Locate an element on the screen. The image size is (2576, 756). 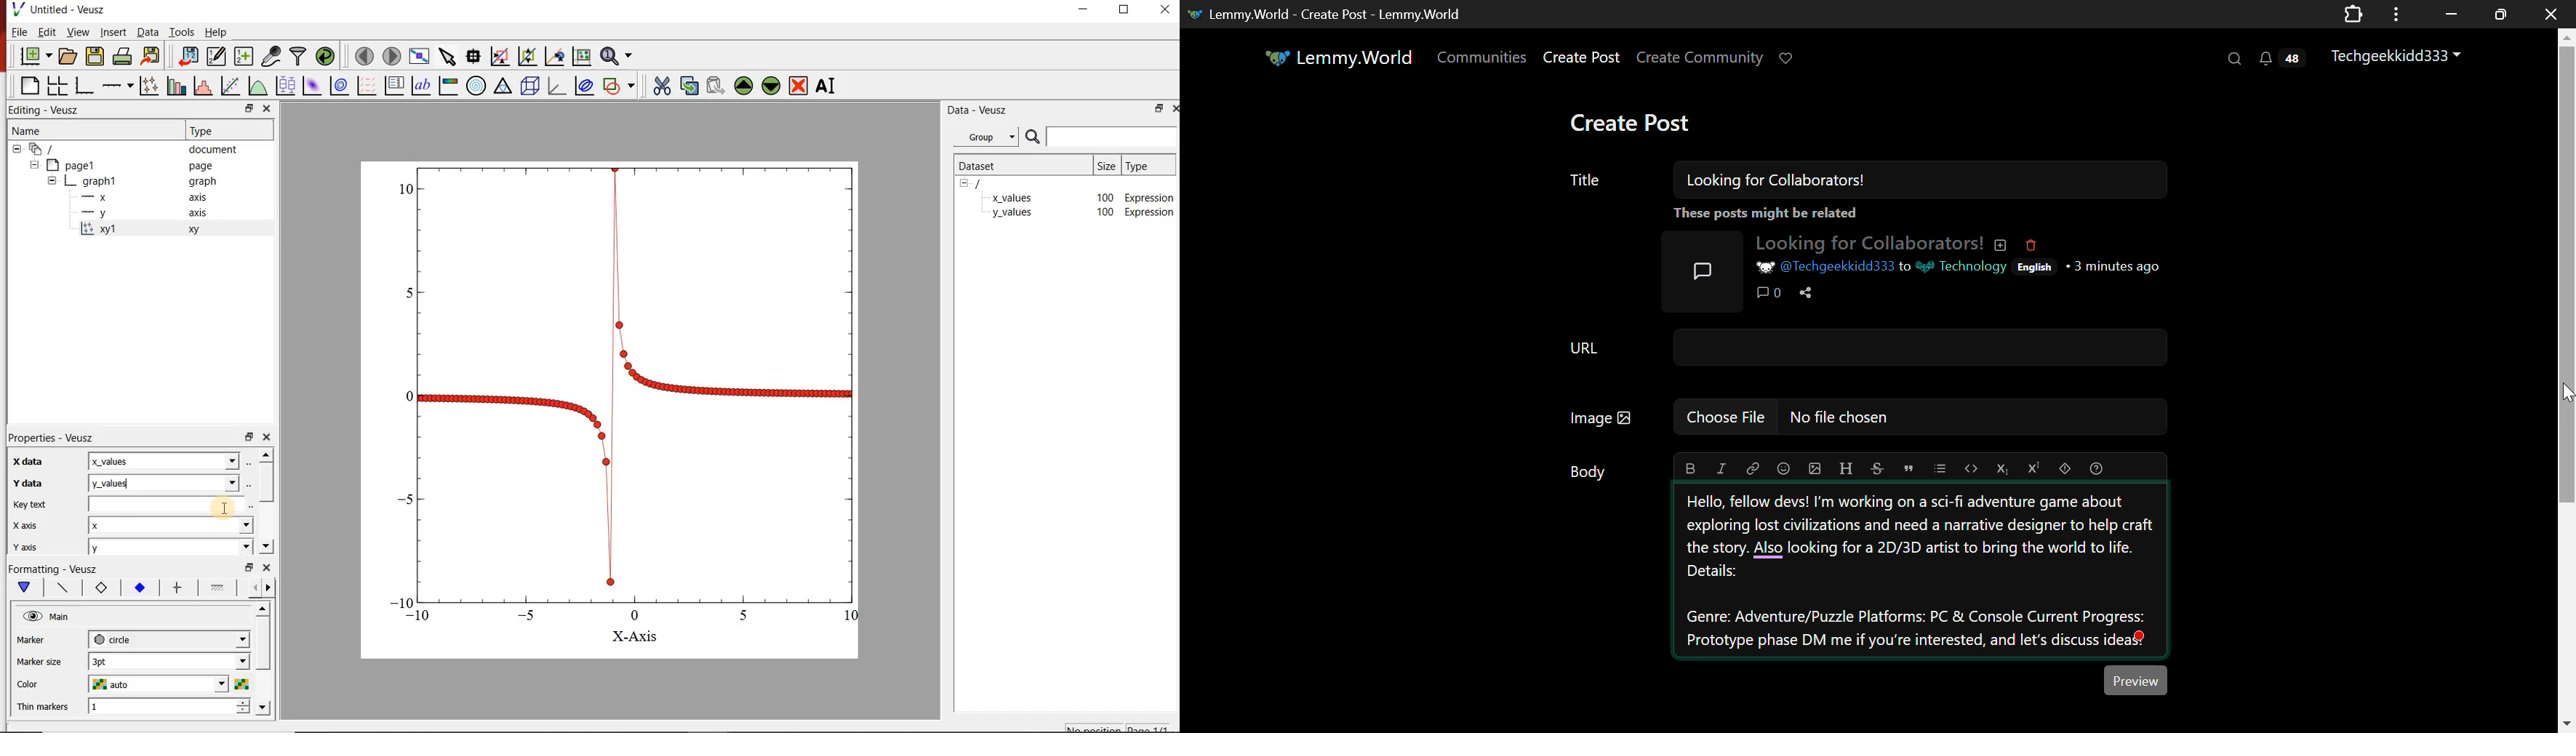
Extensions is located at coordinates (2353, 13).